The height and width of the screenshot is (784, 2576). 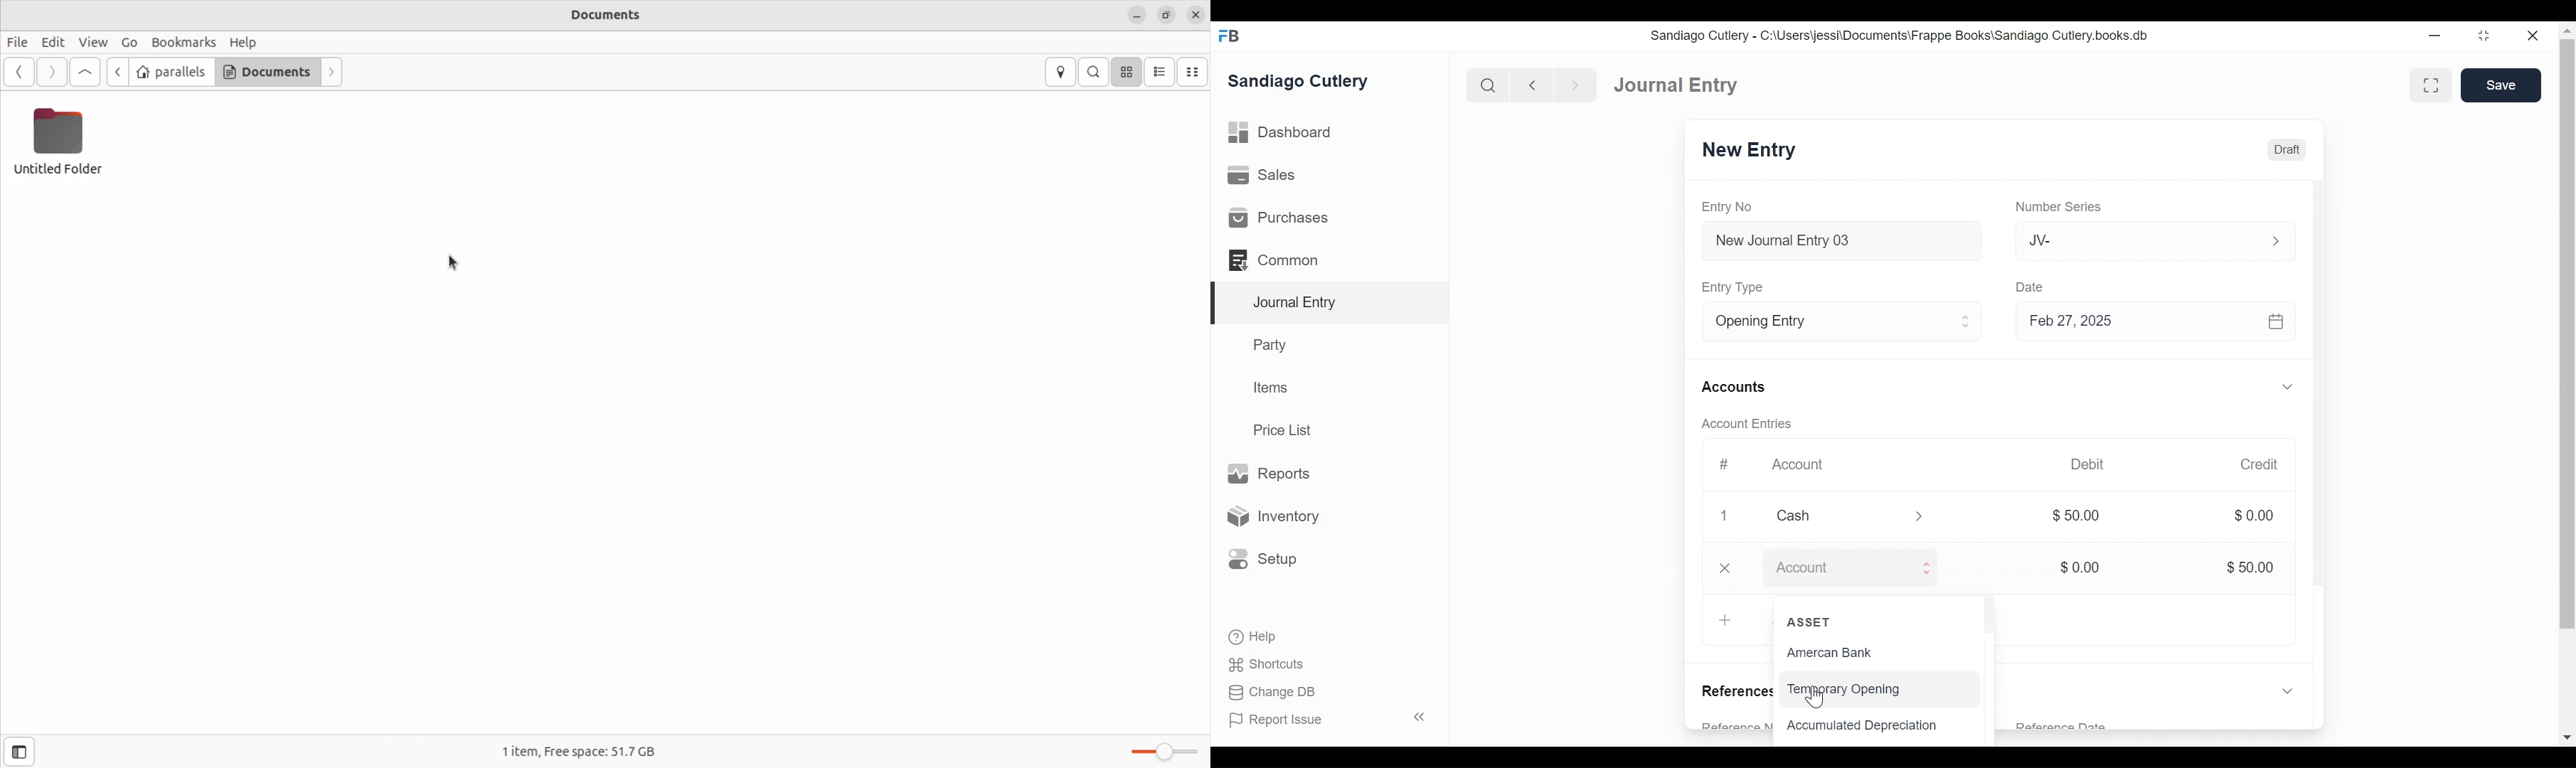 I want to click on Expand, so click(x=1928, y=567).